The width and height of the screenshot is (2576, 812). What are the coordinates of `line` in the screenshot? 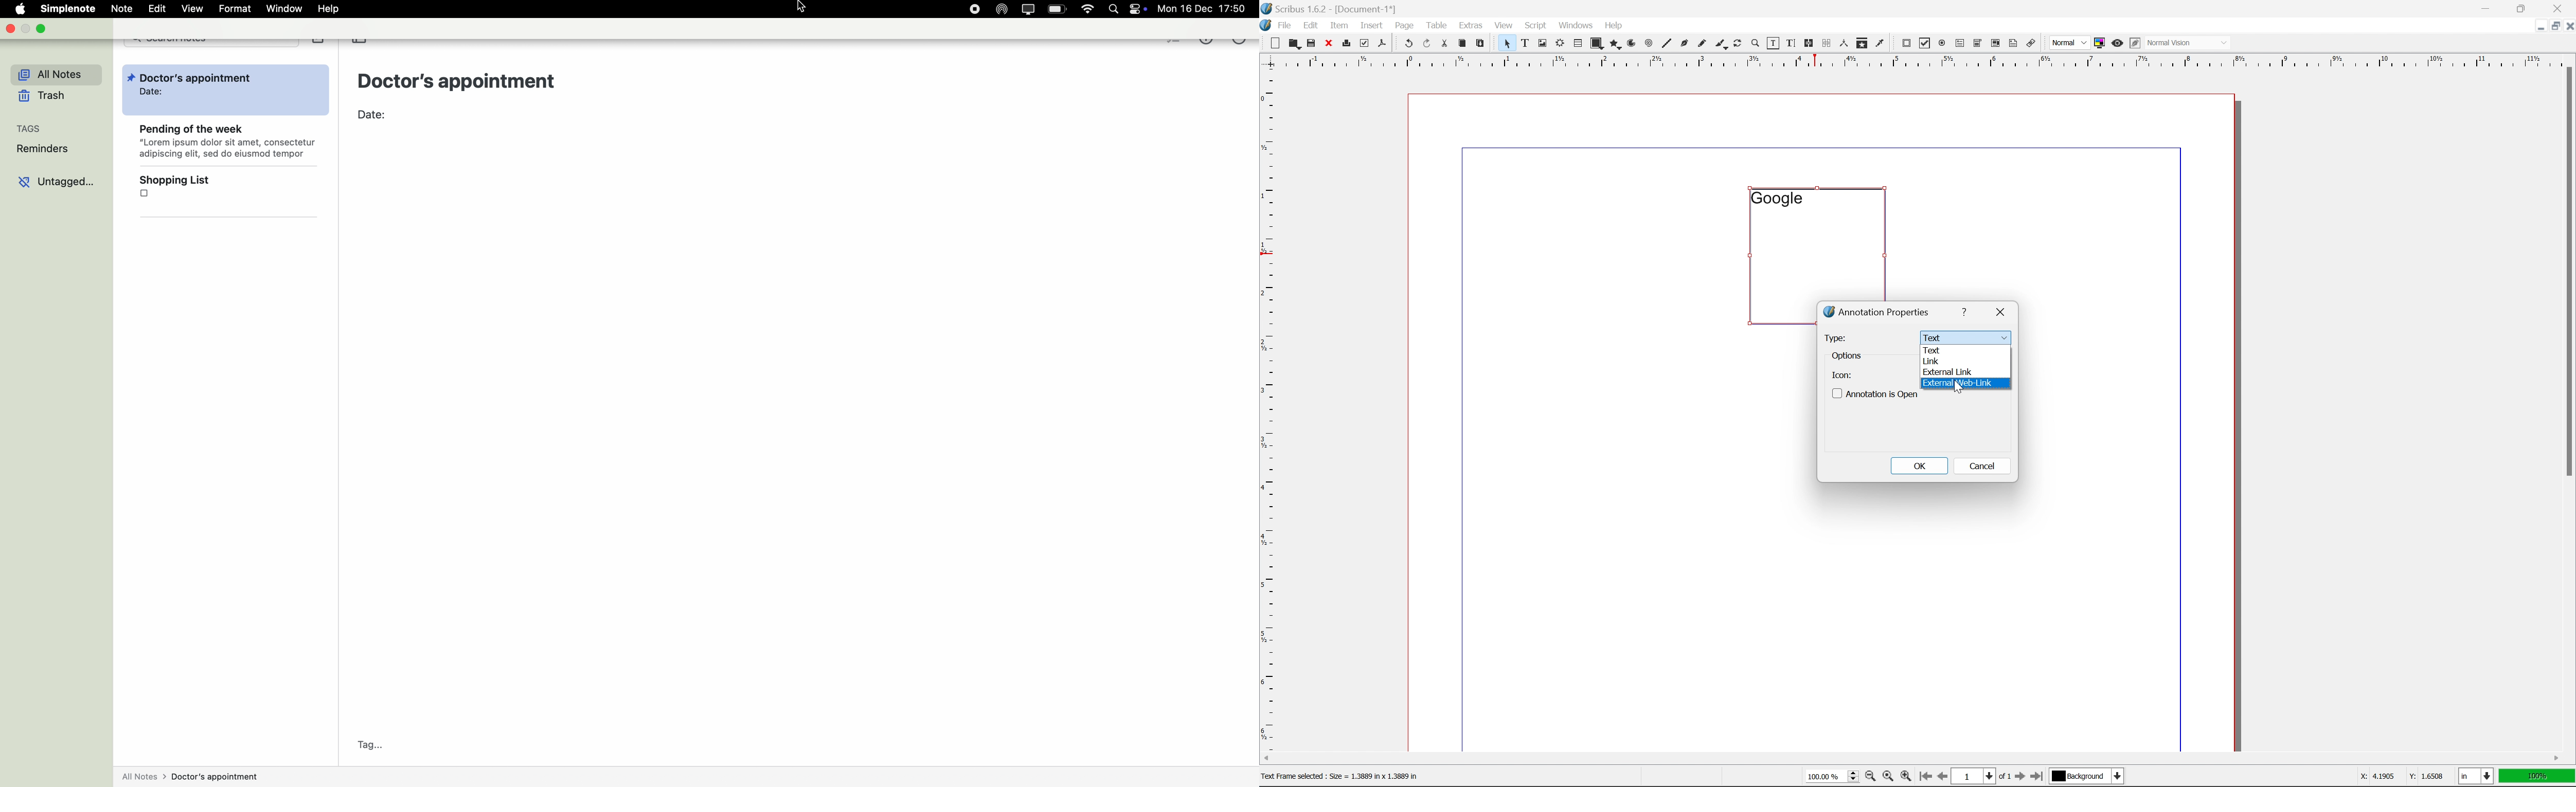 It's located at (1667, 44).